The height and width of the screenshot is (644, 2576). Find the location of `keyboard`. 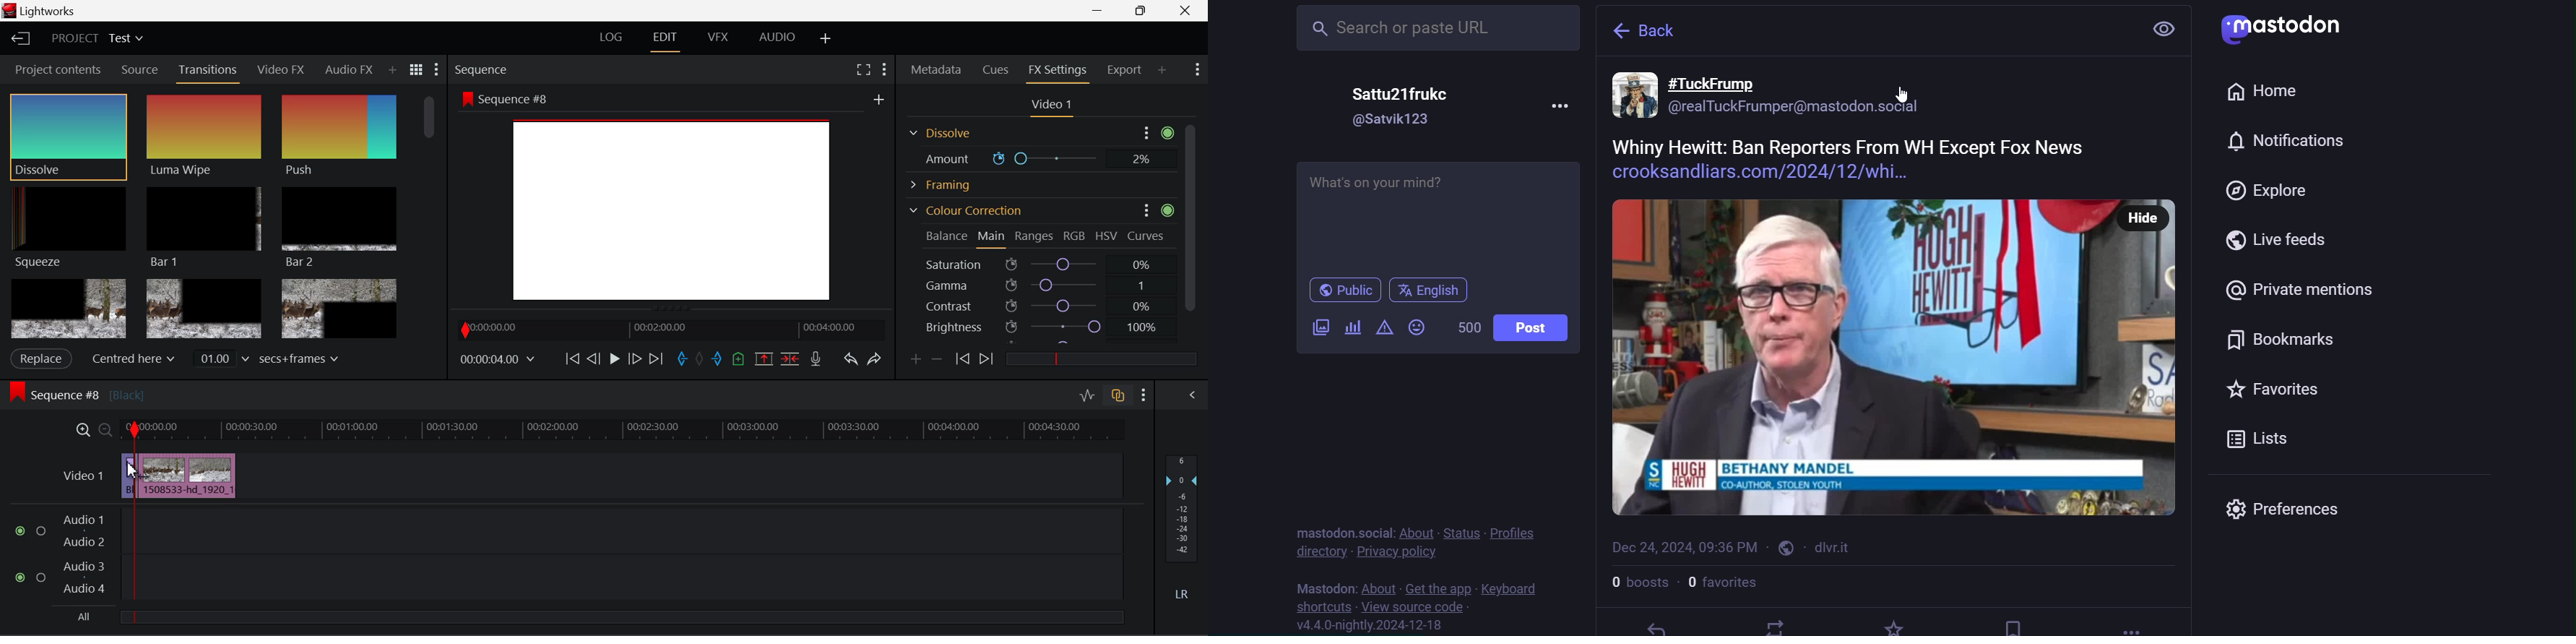

keyboard is located at coordinates (1513, 589).